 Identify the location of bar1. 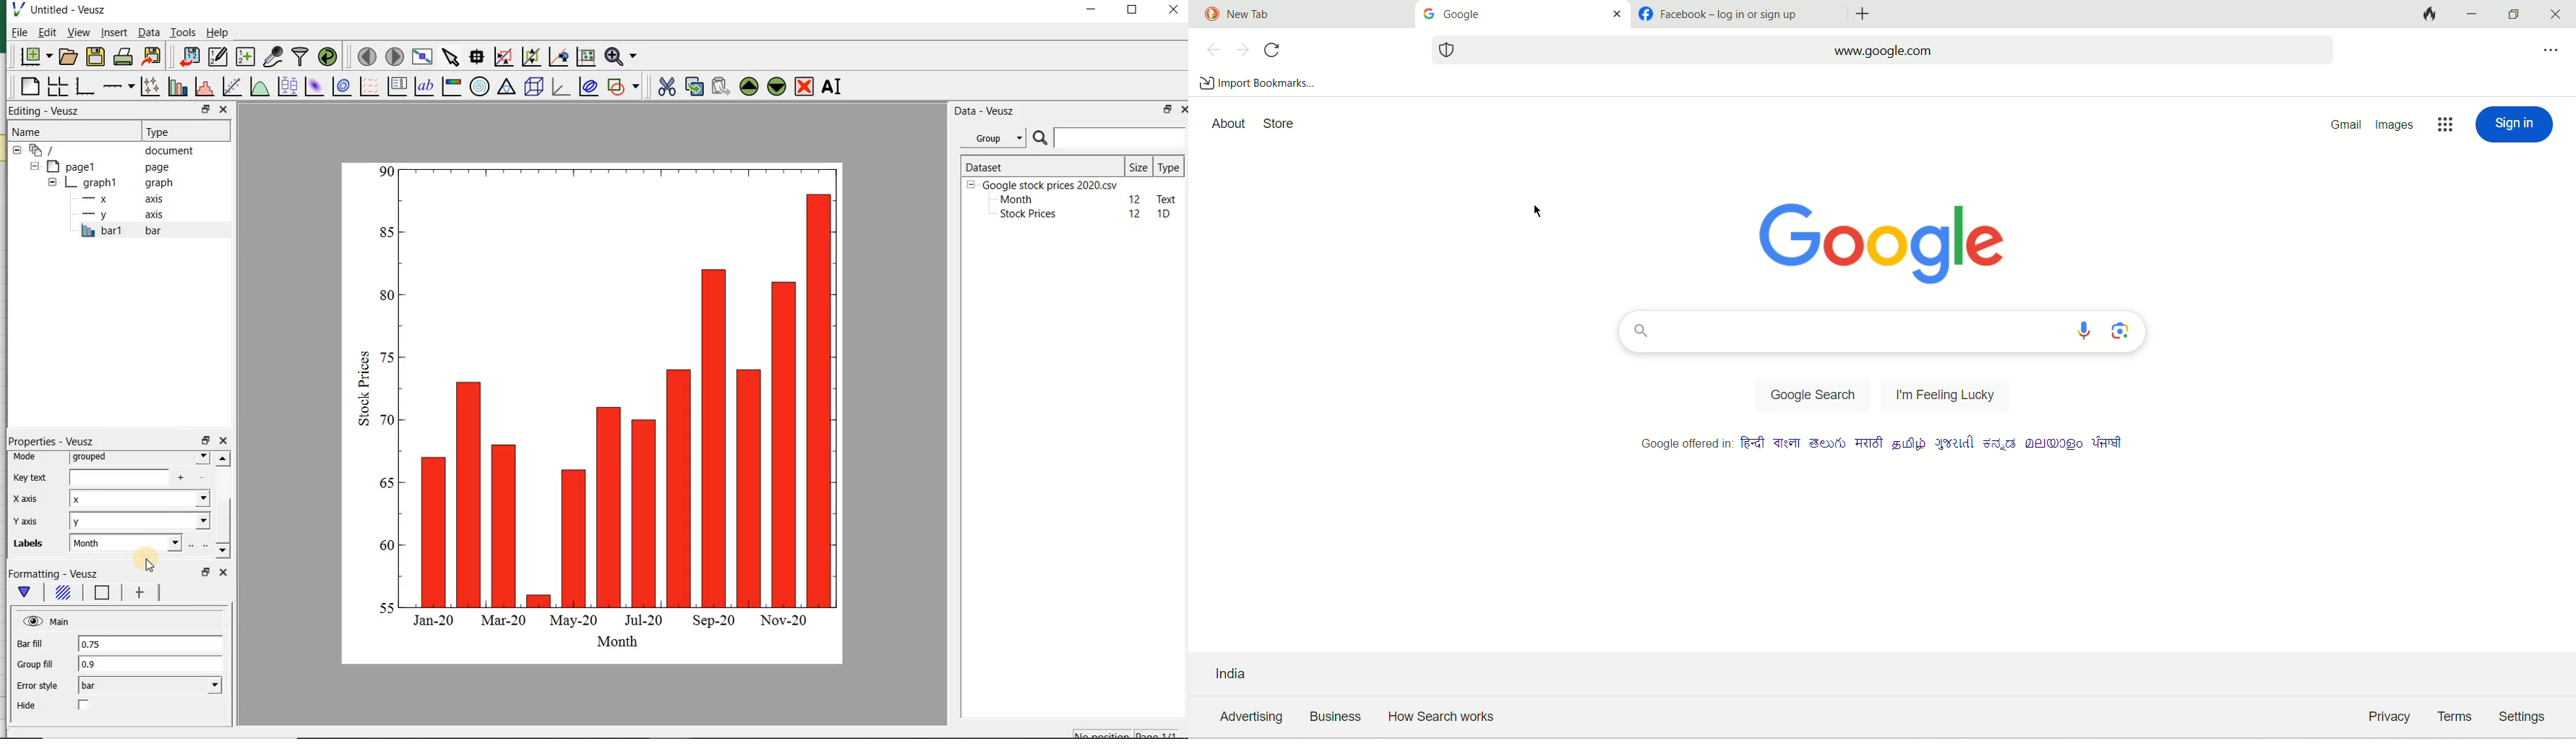
(119, 231).